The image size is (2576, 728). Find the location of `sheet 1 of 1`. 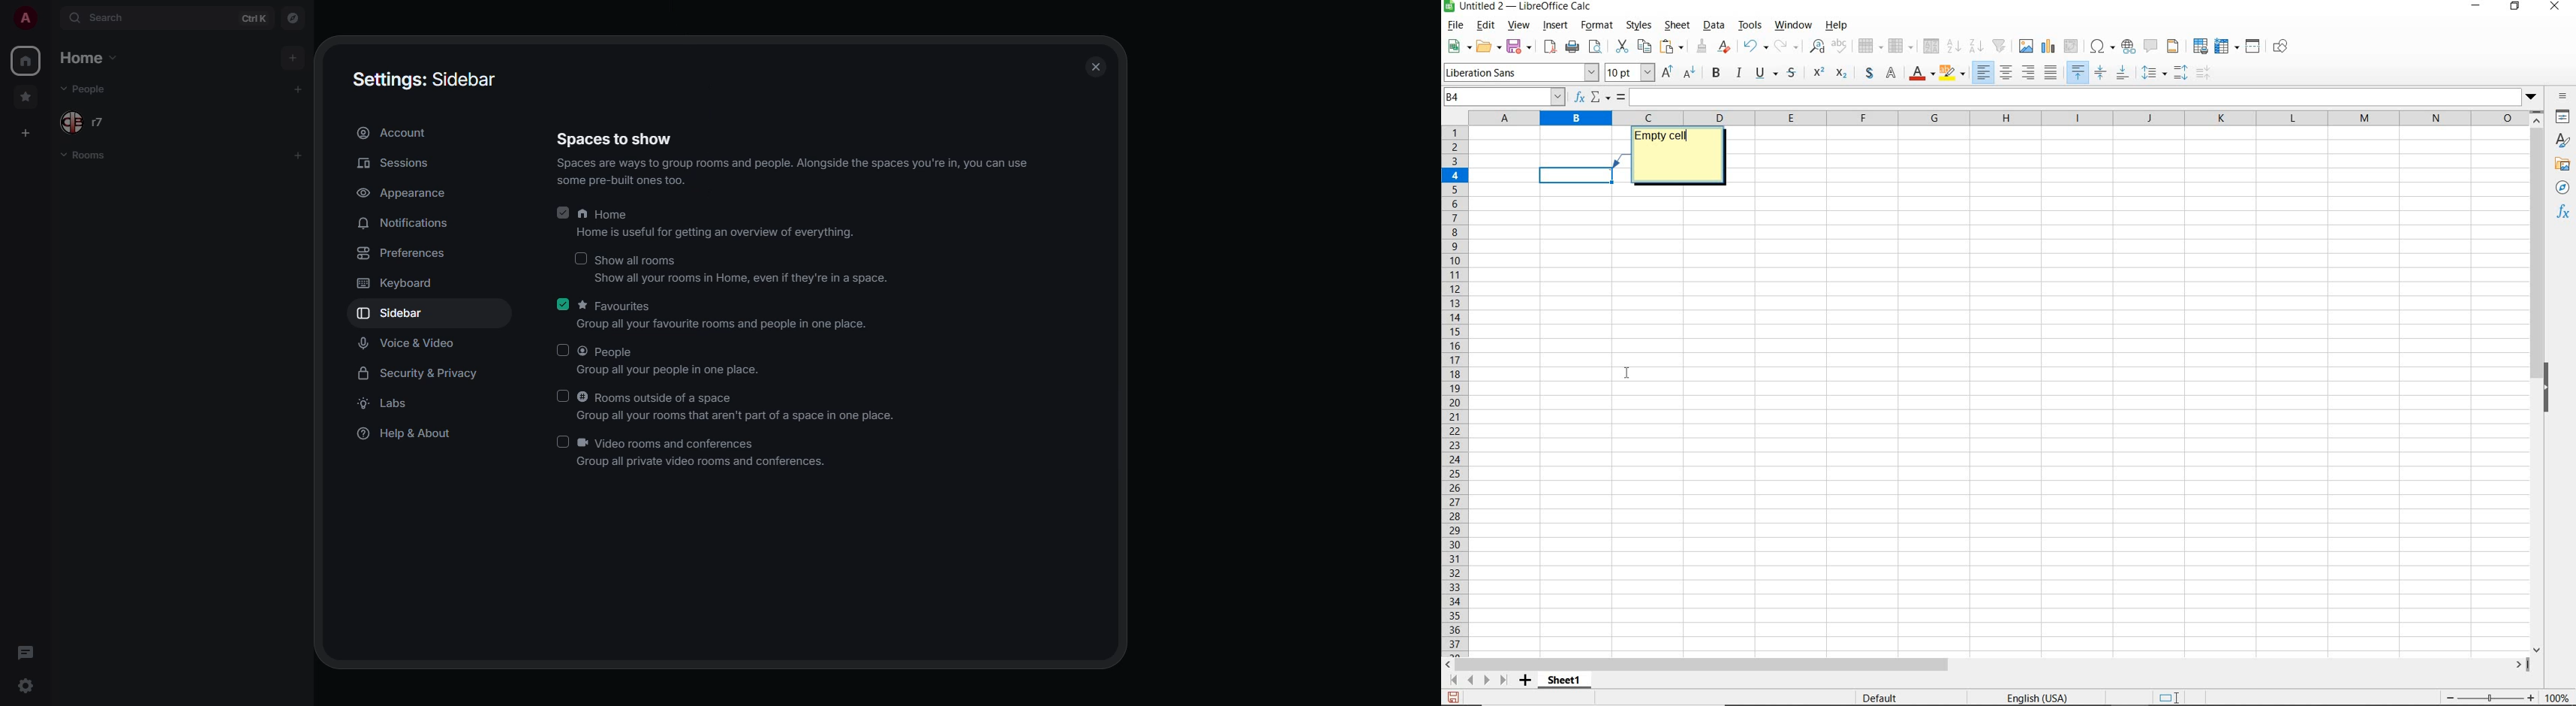

sheet 1 of 1 is located at coordinates (1496, 700).